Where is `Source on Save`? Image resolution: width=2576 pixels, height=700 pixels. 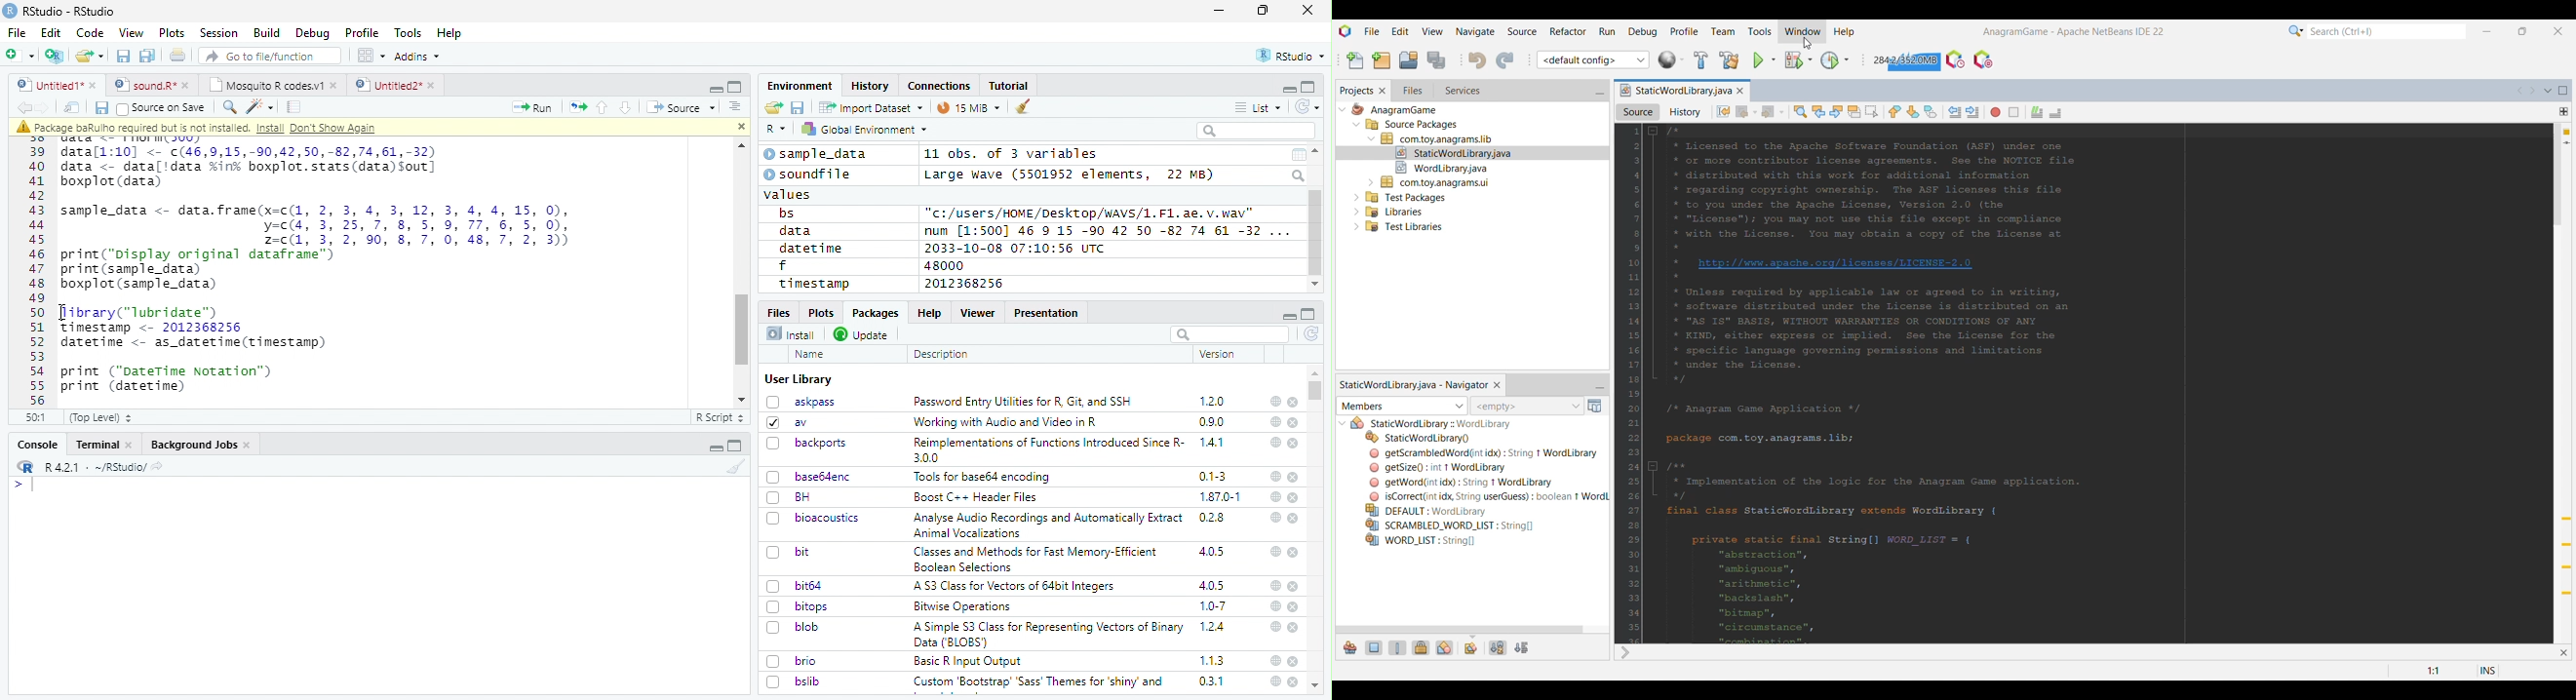 Source on Save is located at coordinates (160, 107).